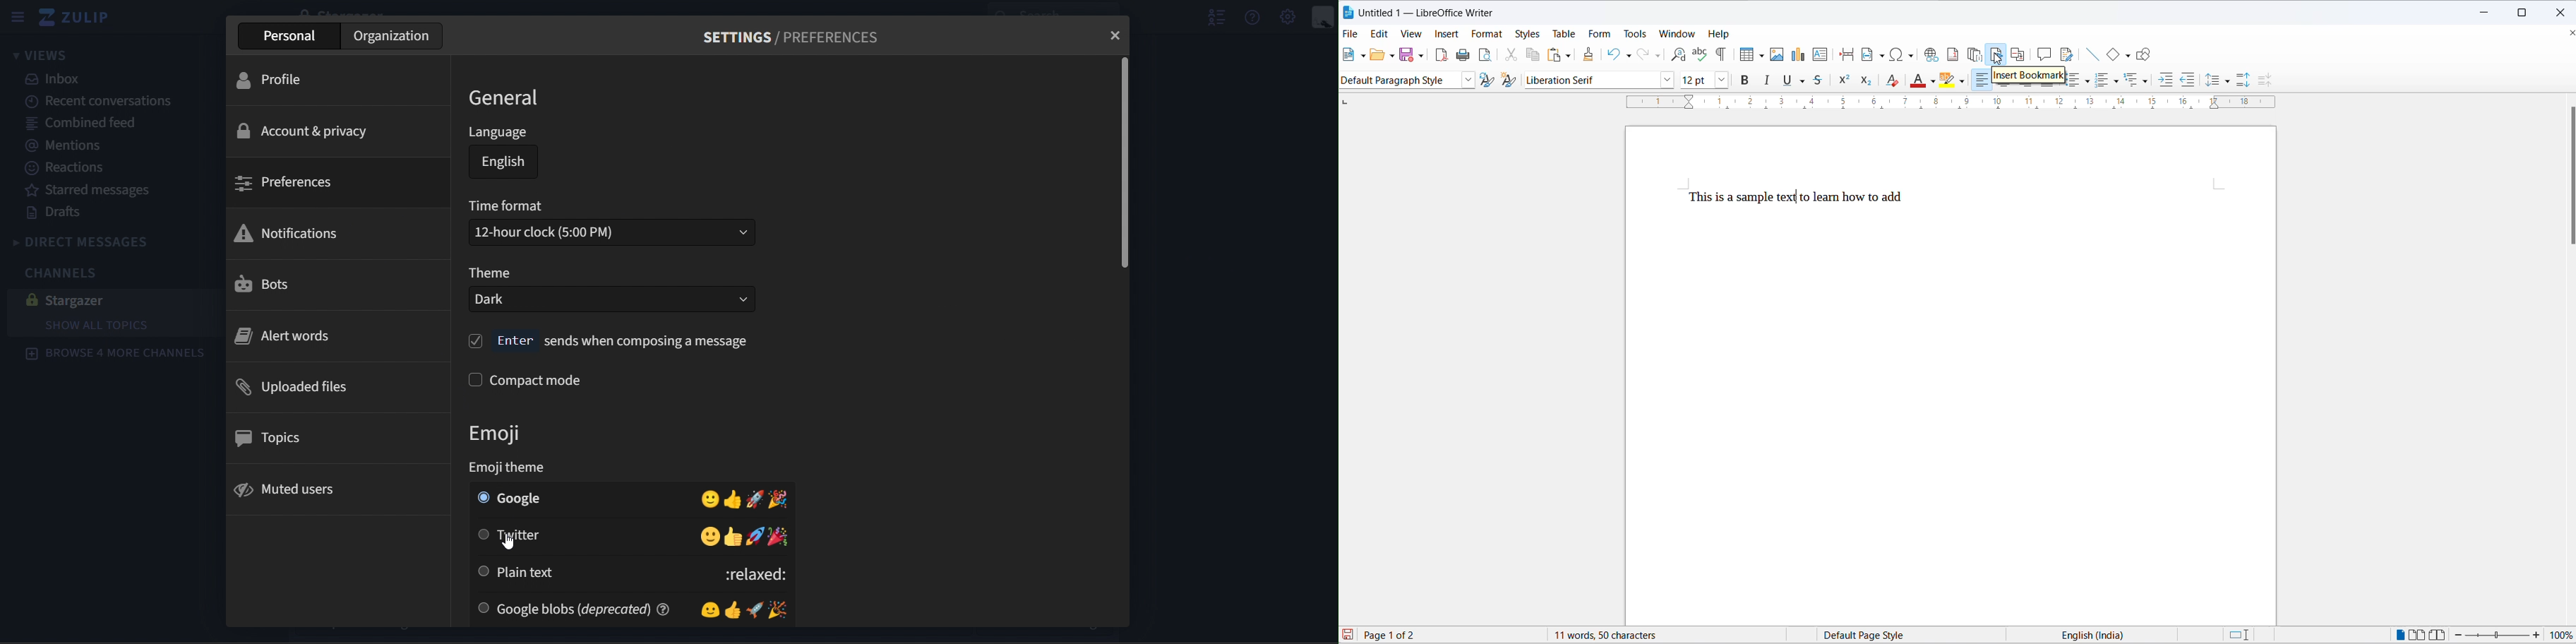 The height and width of the screenshot is (644, 2576). What do you see at coordinates (1613, 55) in the screenshot?
I see `undo` at bounding box center [1613, 55].